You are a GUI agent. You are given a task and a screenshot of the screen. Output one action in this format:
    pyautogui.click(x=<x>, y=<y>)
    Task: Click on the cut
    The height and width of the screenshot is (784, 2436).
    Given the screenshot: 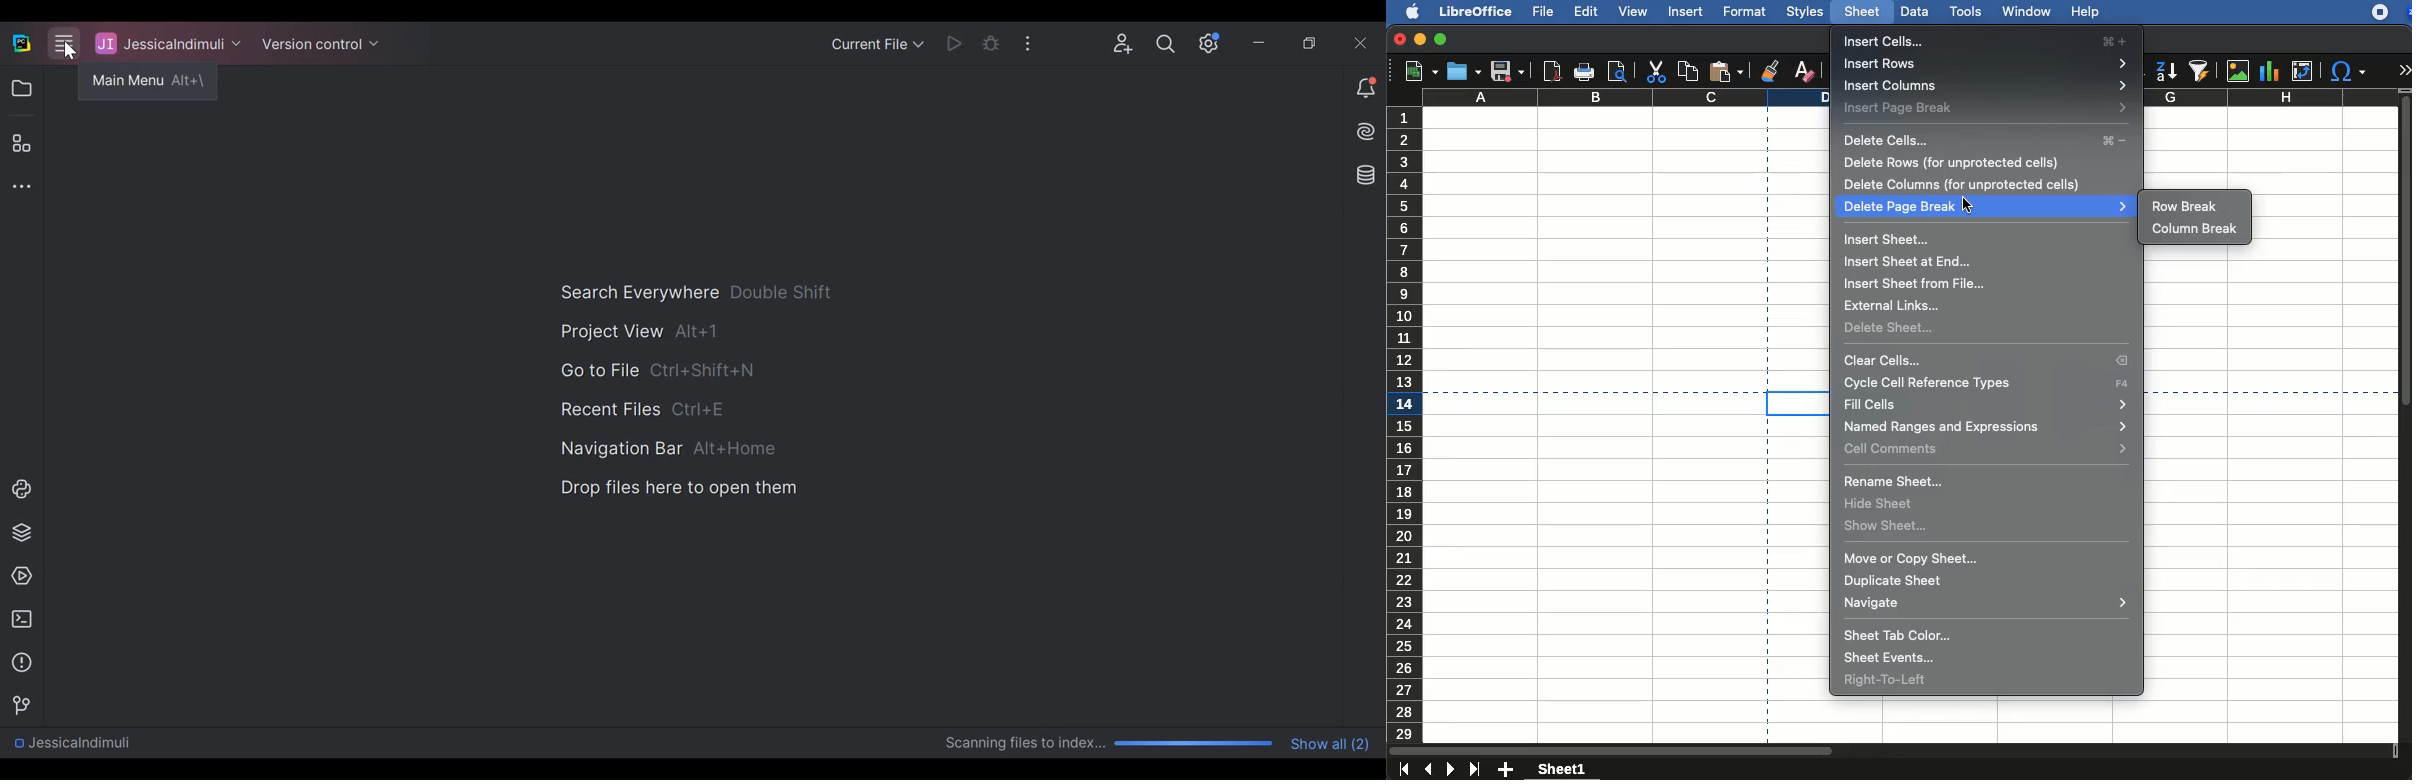 What is the action you would take?
    pyautogui.click(x=1655, y=73)
    